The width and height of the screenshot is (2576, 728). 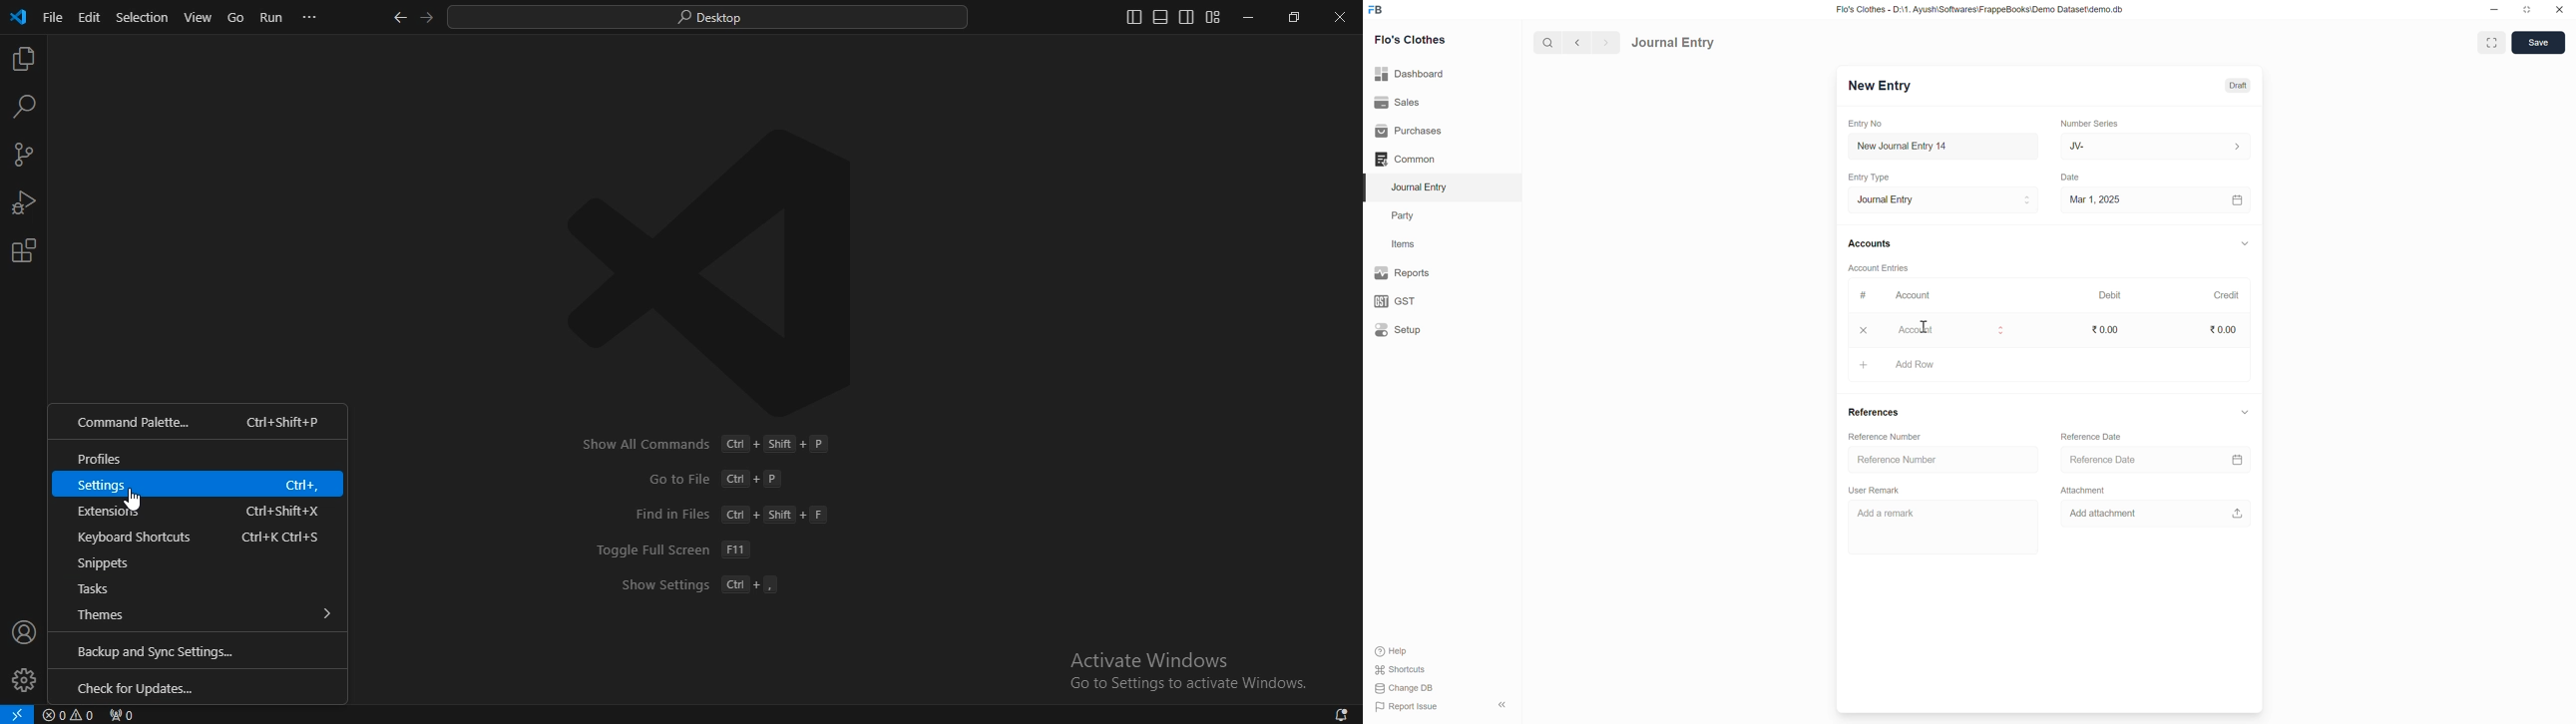 I want to click on forward, so click(x=1604, y=43).